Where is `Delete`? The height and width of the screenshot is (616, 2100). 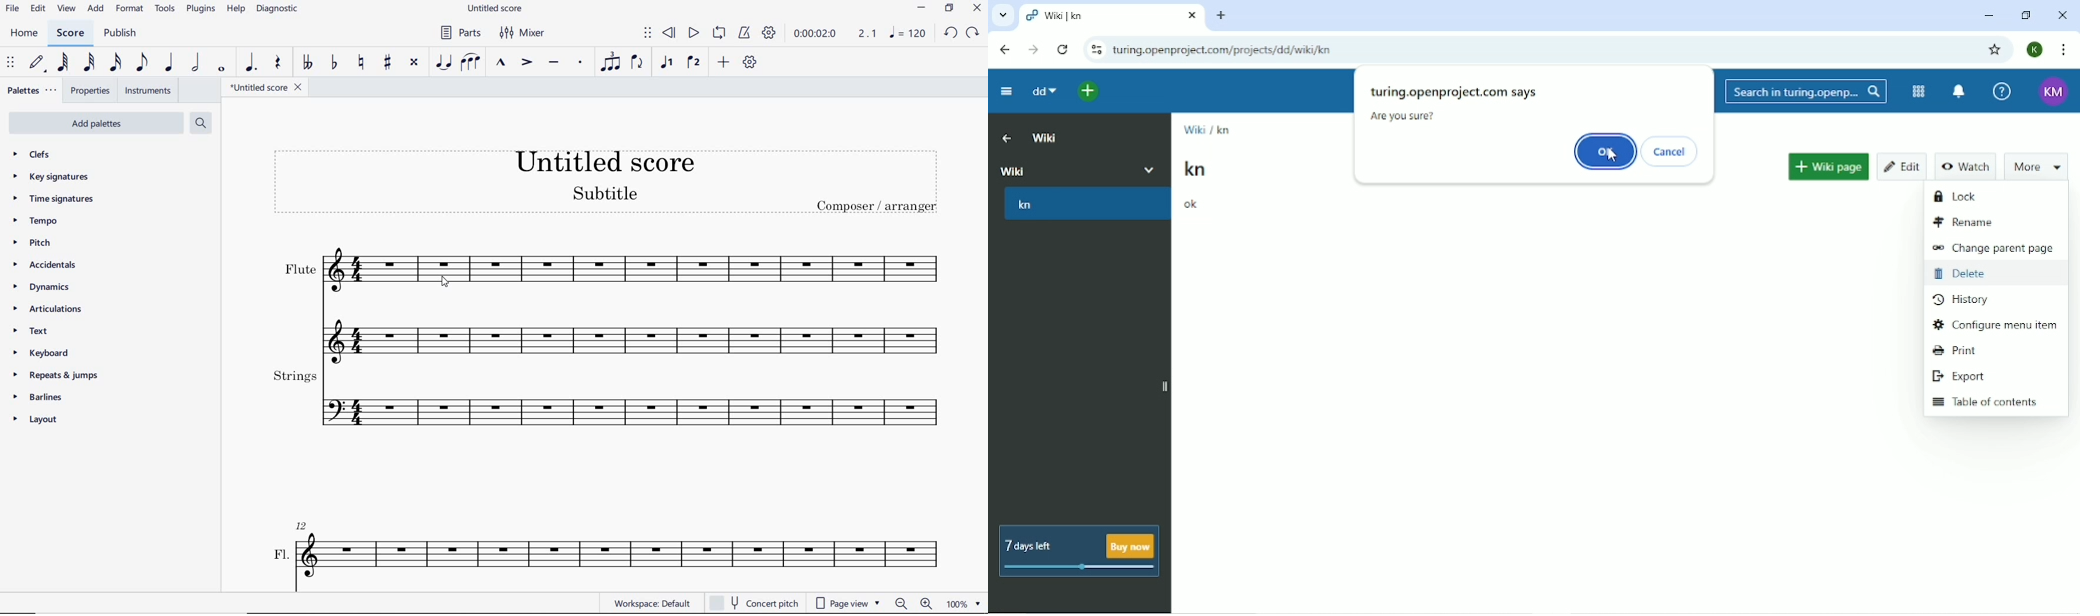 Delete is located at coordinates (1968, 277).